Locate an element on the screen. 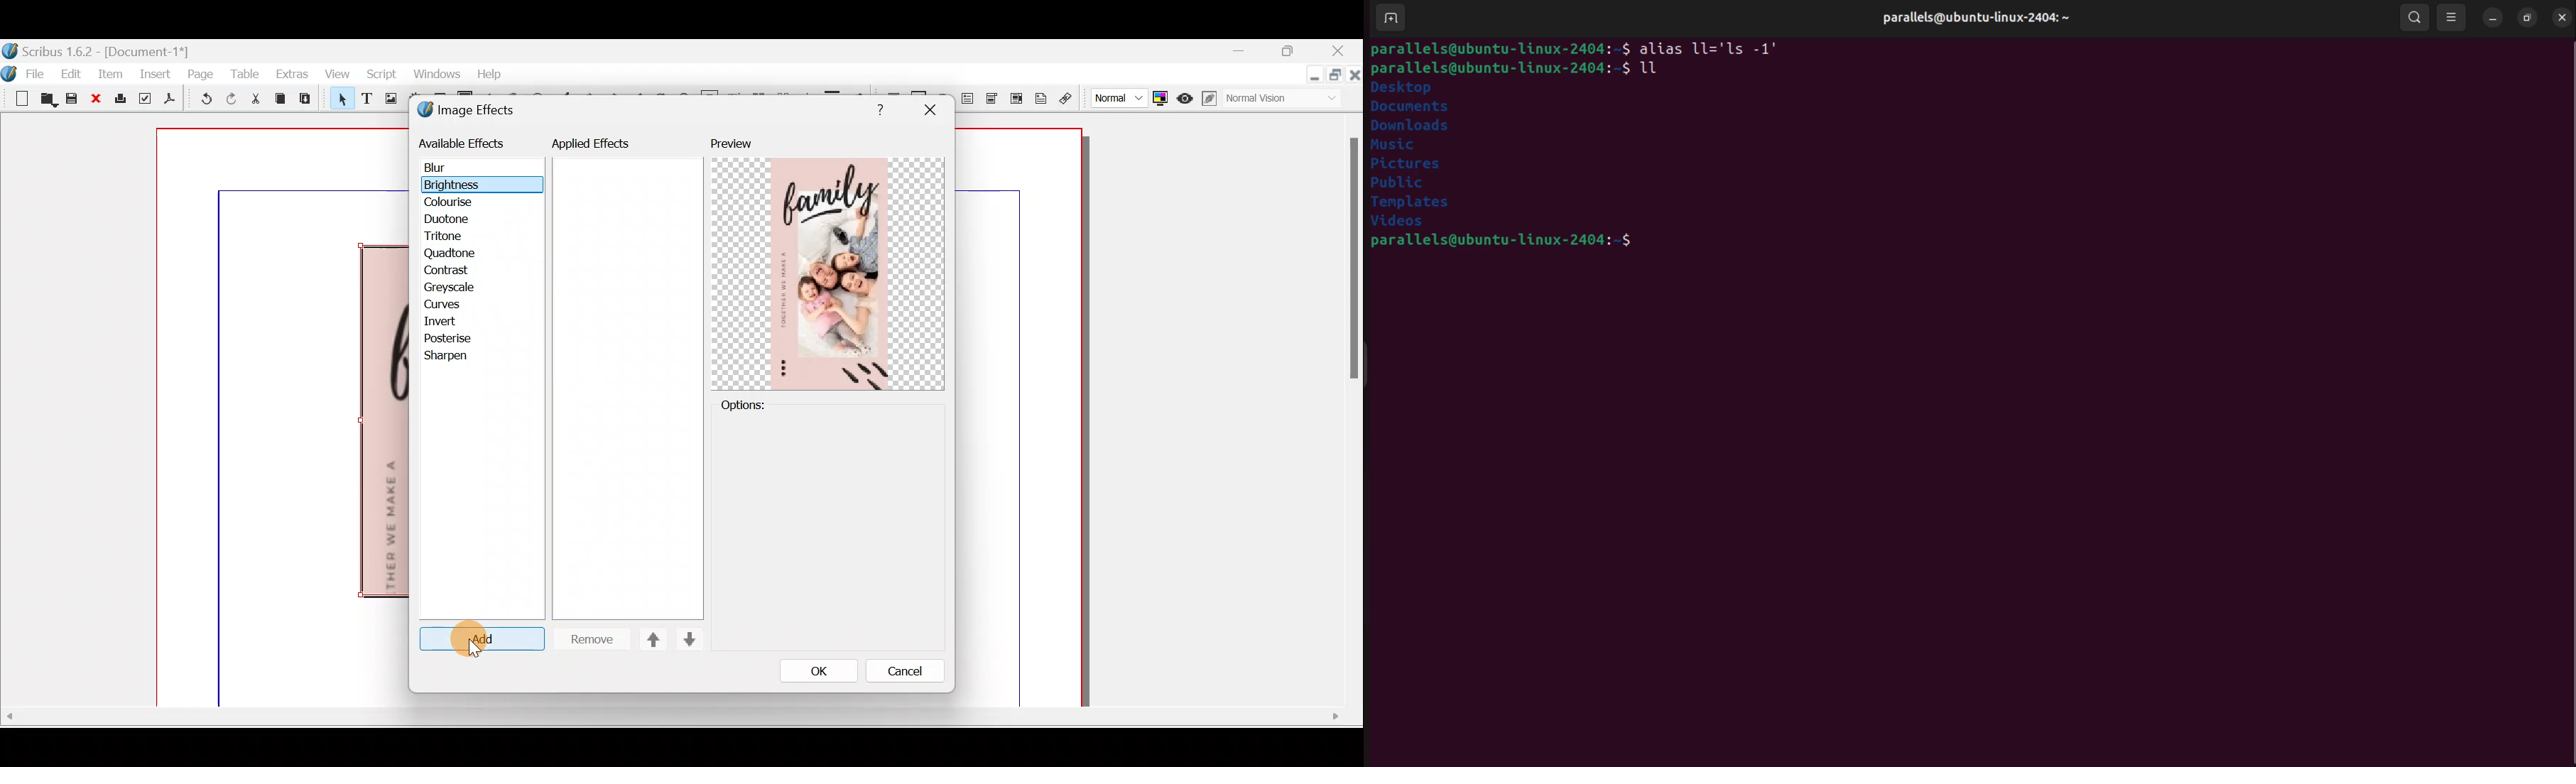  Insert is located at coordinates (156, 73).